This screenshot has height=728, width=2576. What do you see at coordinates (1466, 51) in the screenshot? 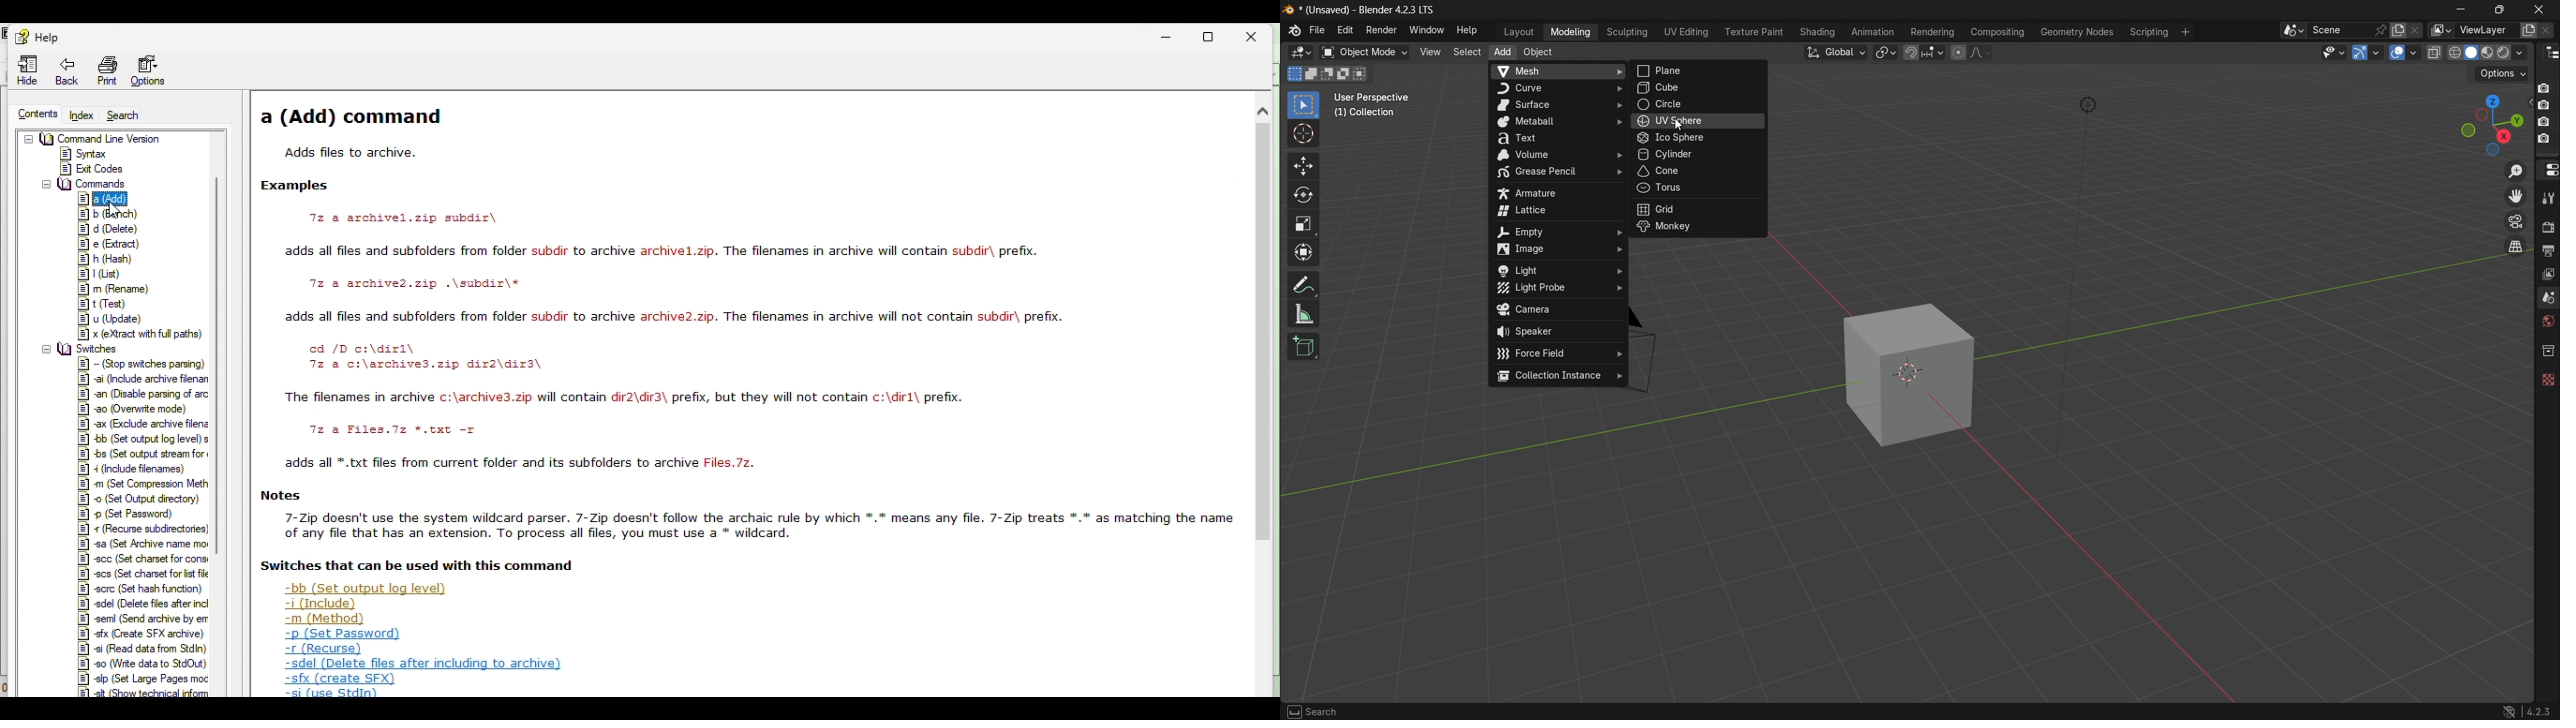
I see `select` at bounding box center [1466, 51].